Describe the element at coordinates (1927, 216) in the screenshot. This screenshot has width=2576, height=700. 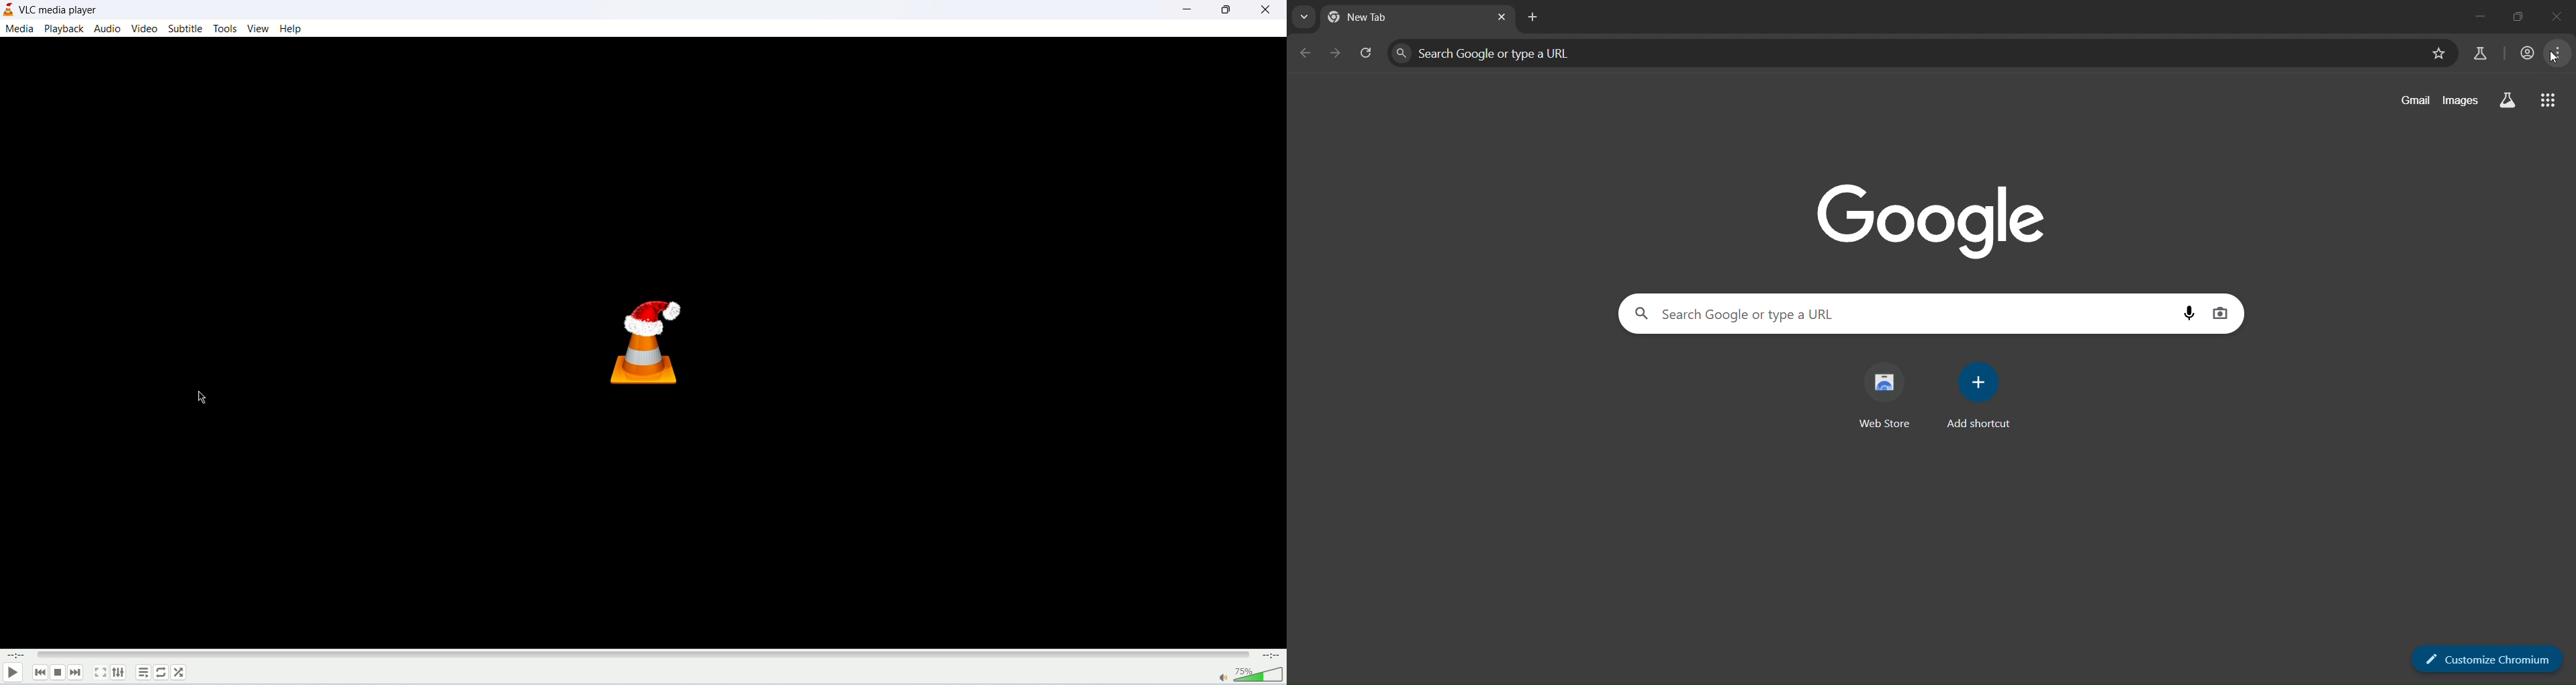
I see `Google` at that location.